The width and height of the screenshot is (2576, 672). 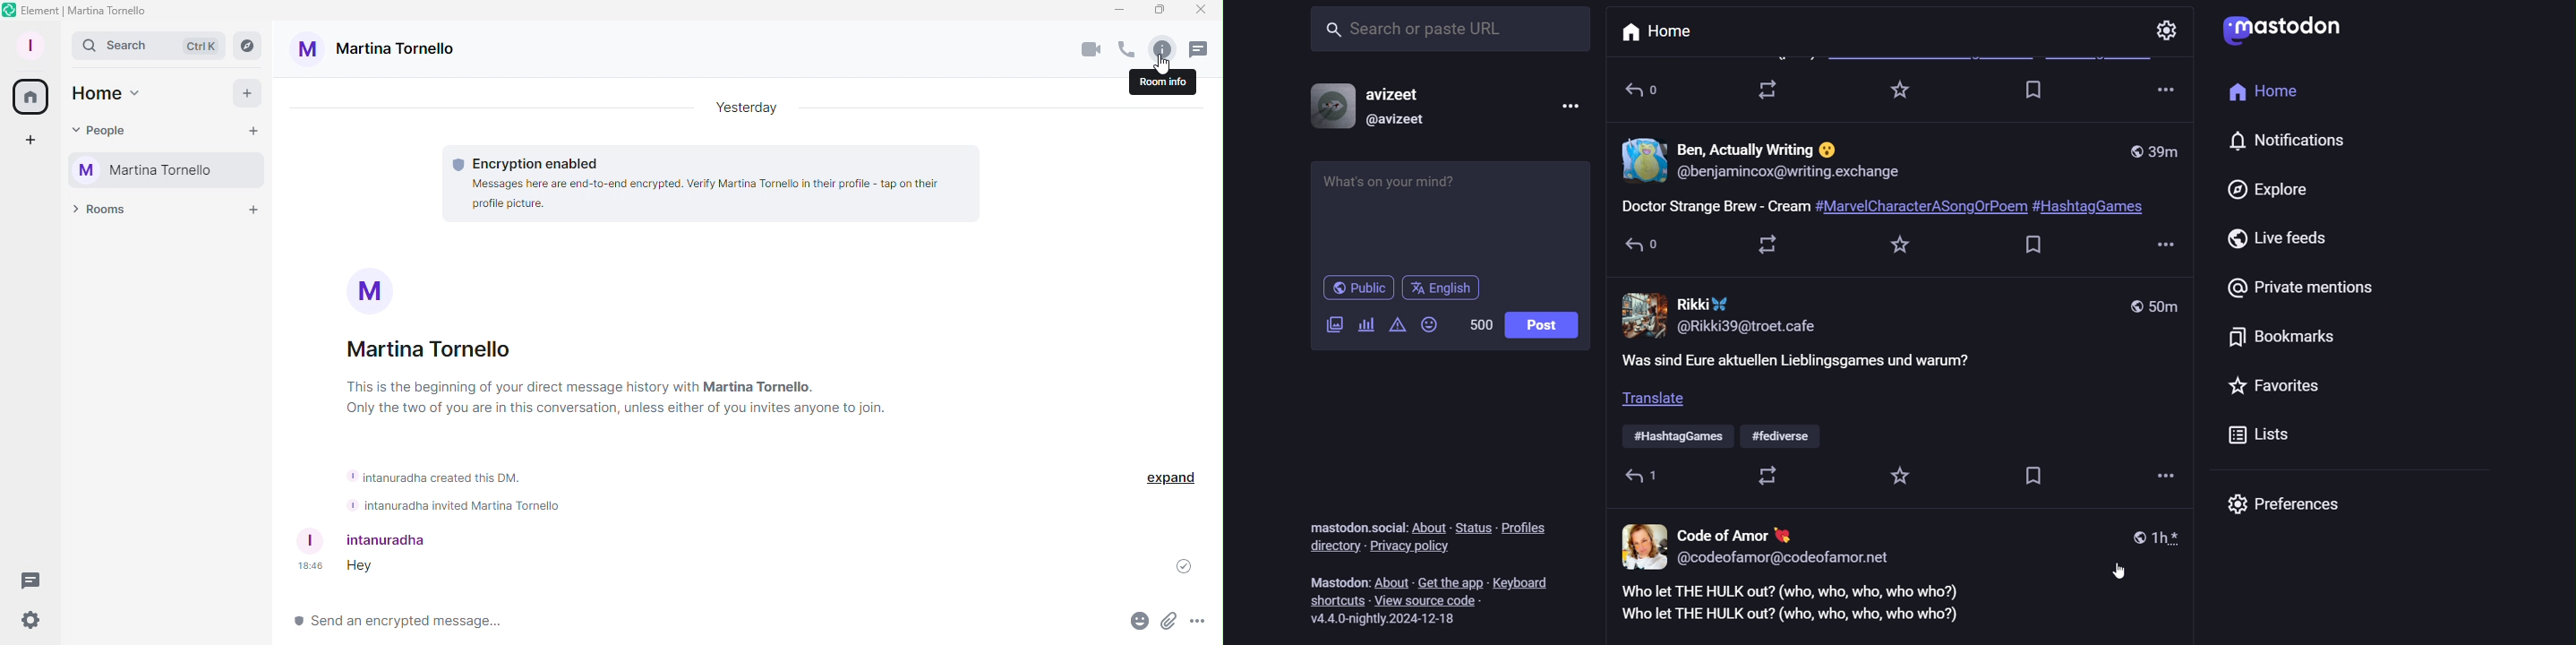 What do you see at coordinates (1431, 600) in the screenshot?
I see `view source code` at bounding box center [1431, 600].